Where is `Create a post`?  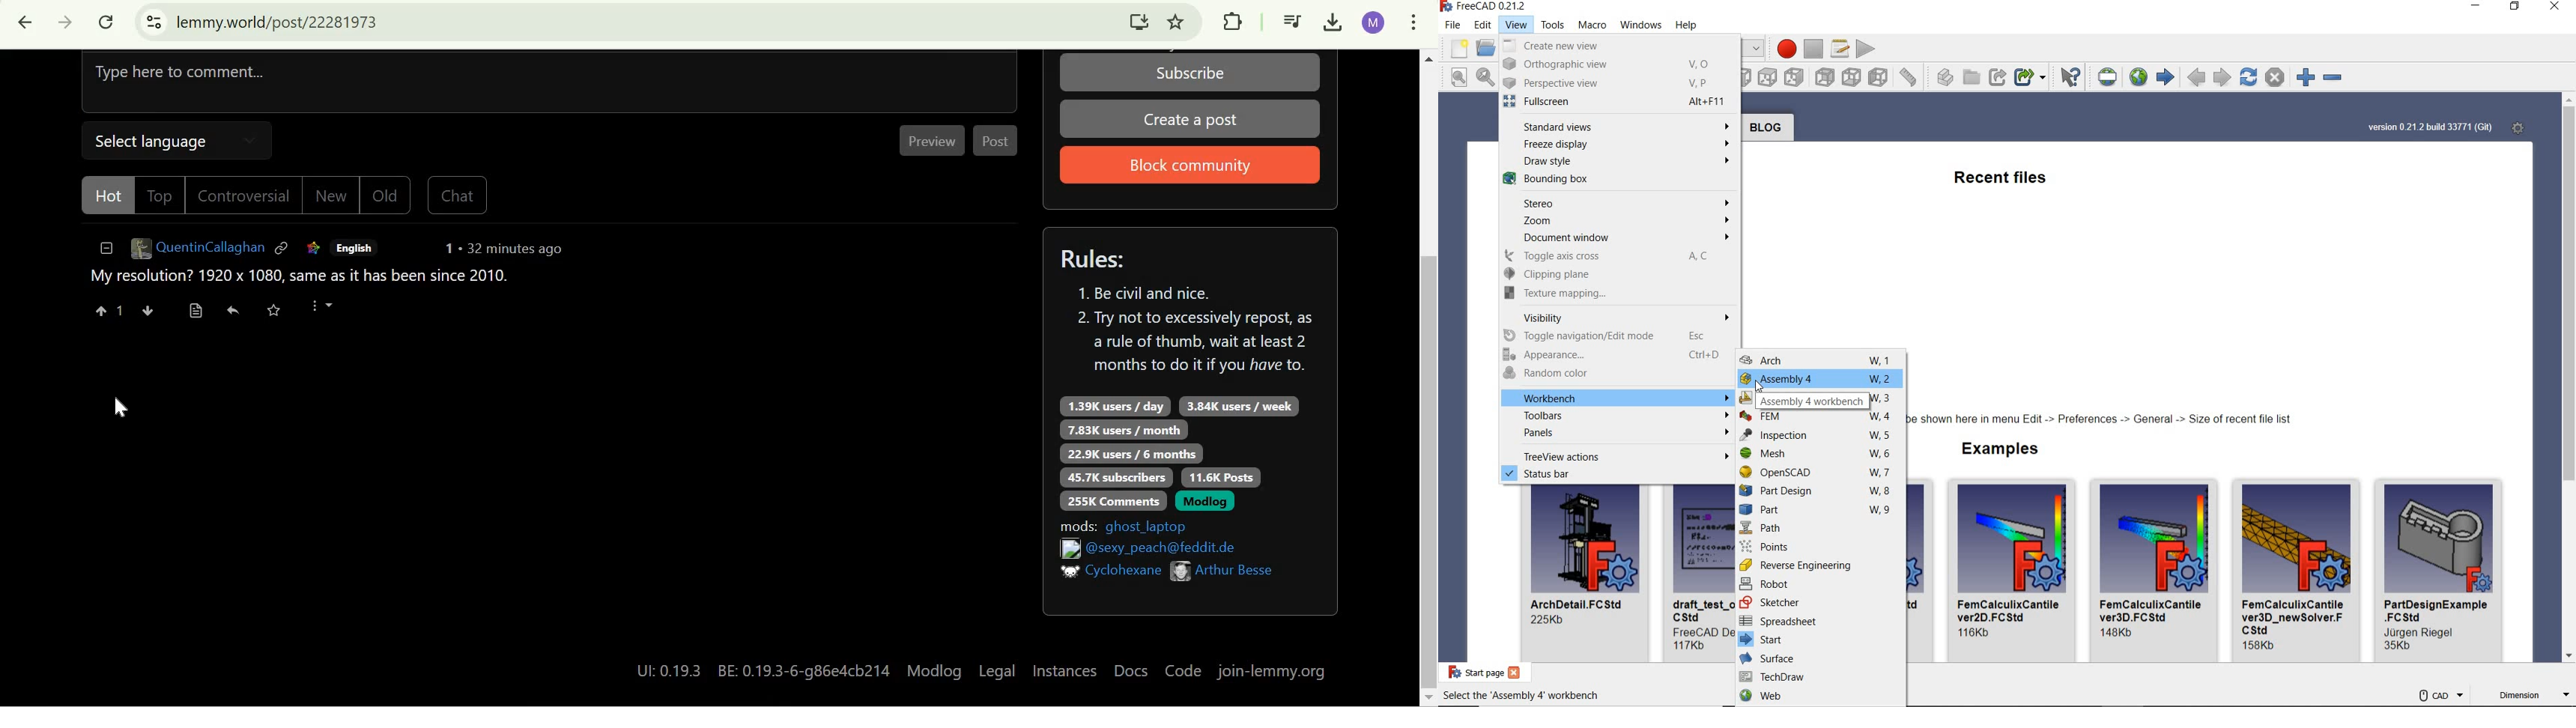 Create a post is located at coordinates (1190, 118).